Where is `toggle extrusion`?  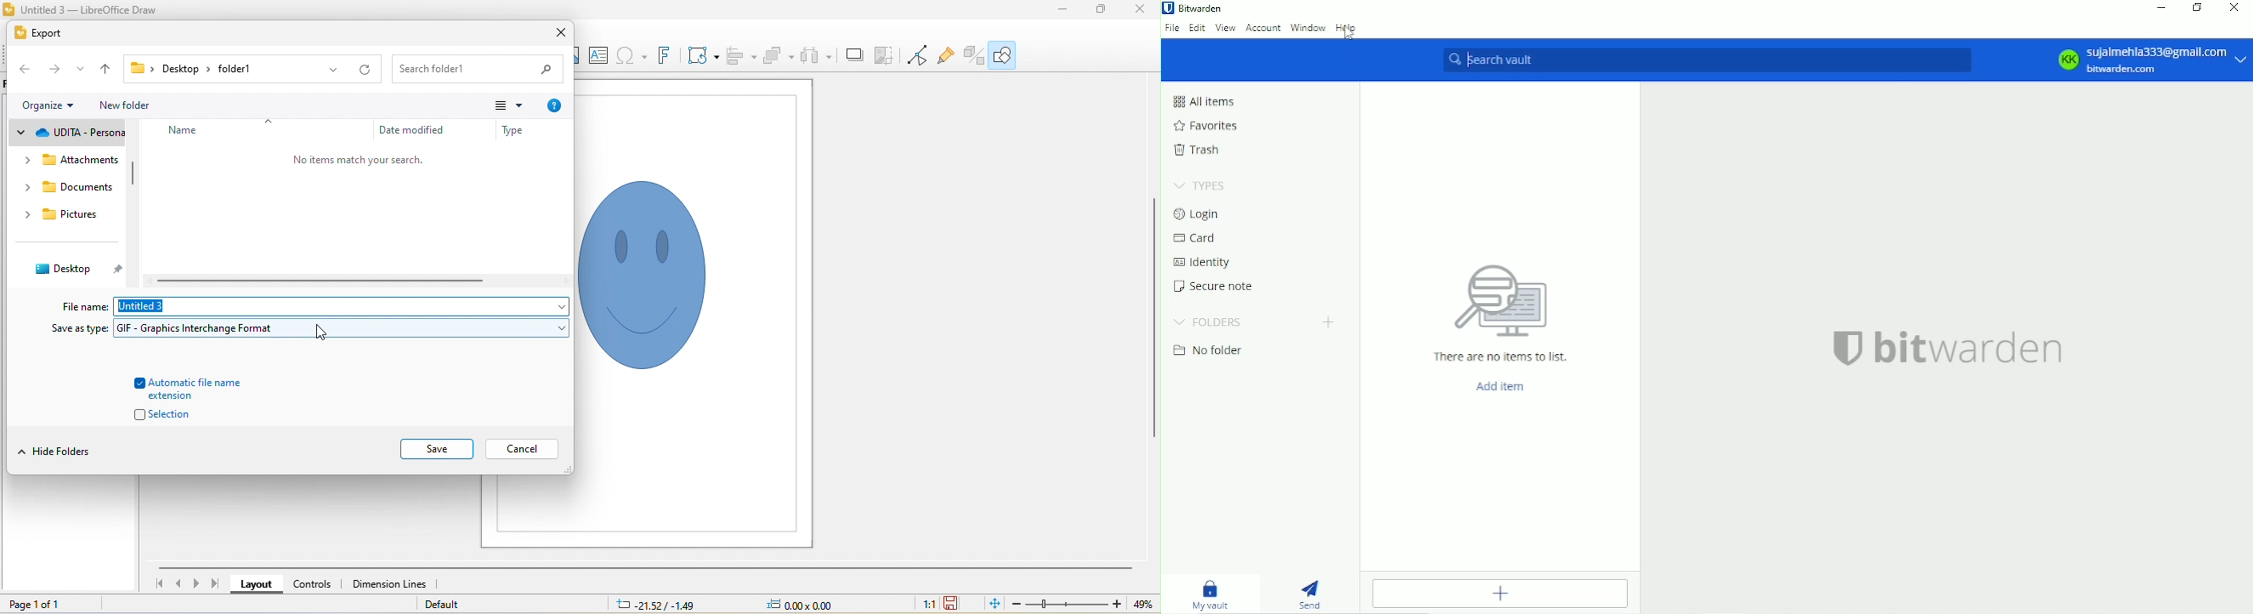
toggle extrusion is located at coordinates (973, 57).